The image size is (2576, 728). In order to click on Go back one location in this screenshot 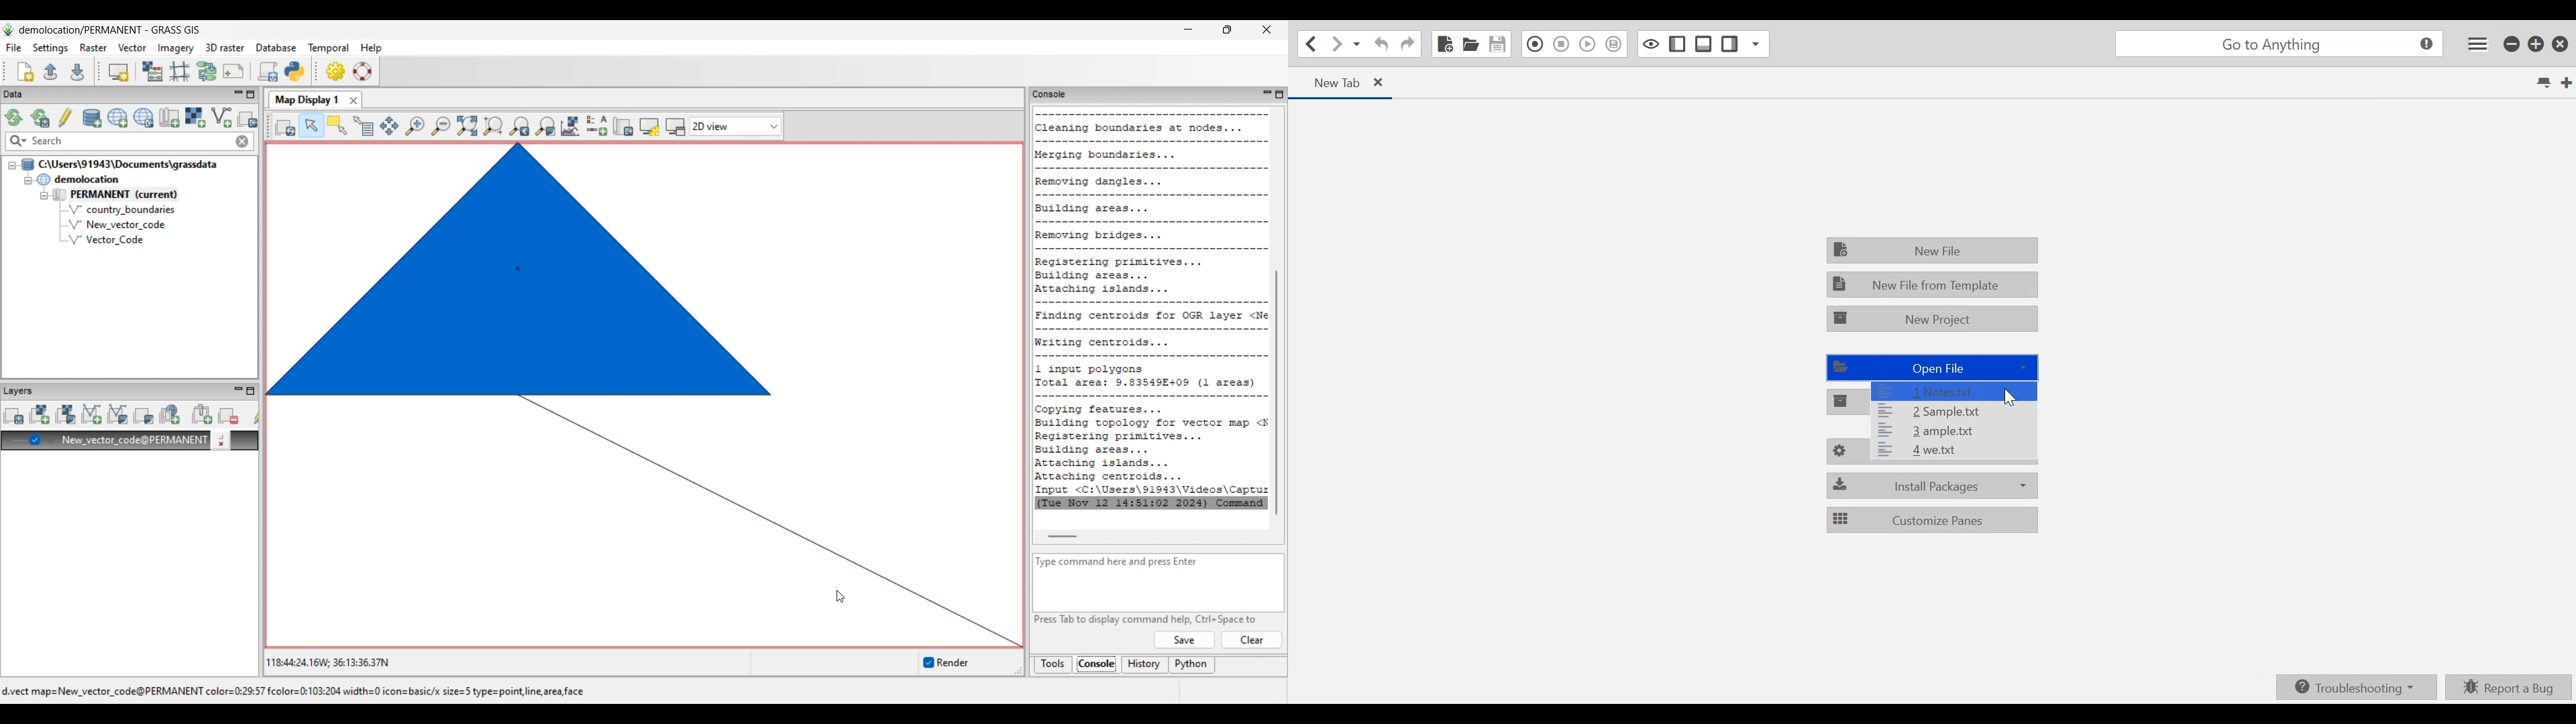, I will do `click(1307, 44)`.